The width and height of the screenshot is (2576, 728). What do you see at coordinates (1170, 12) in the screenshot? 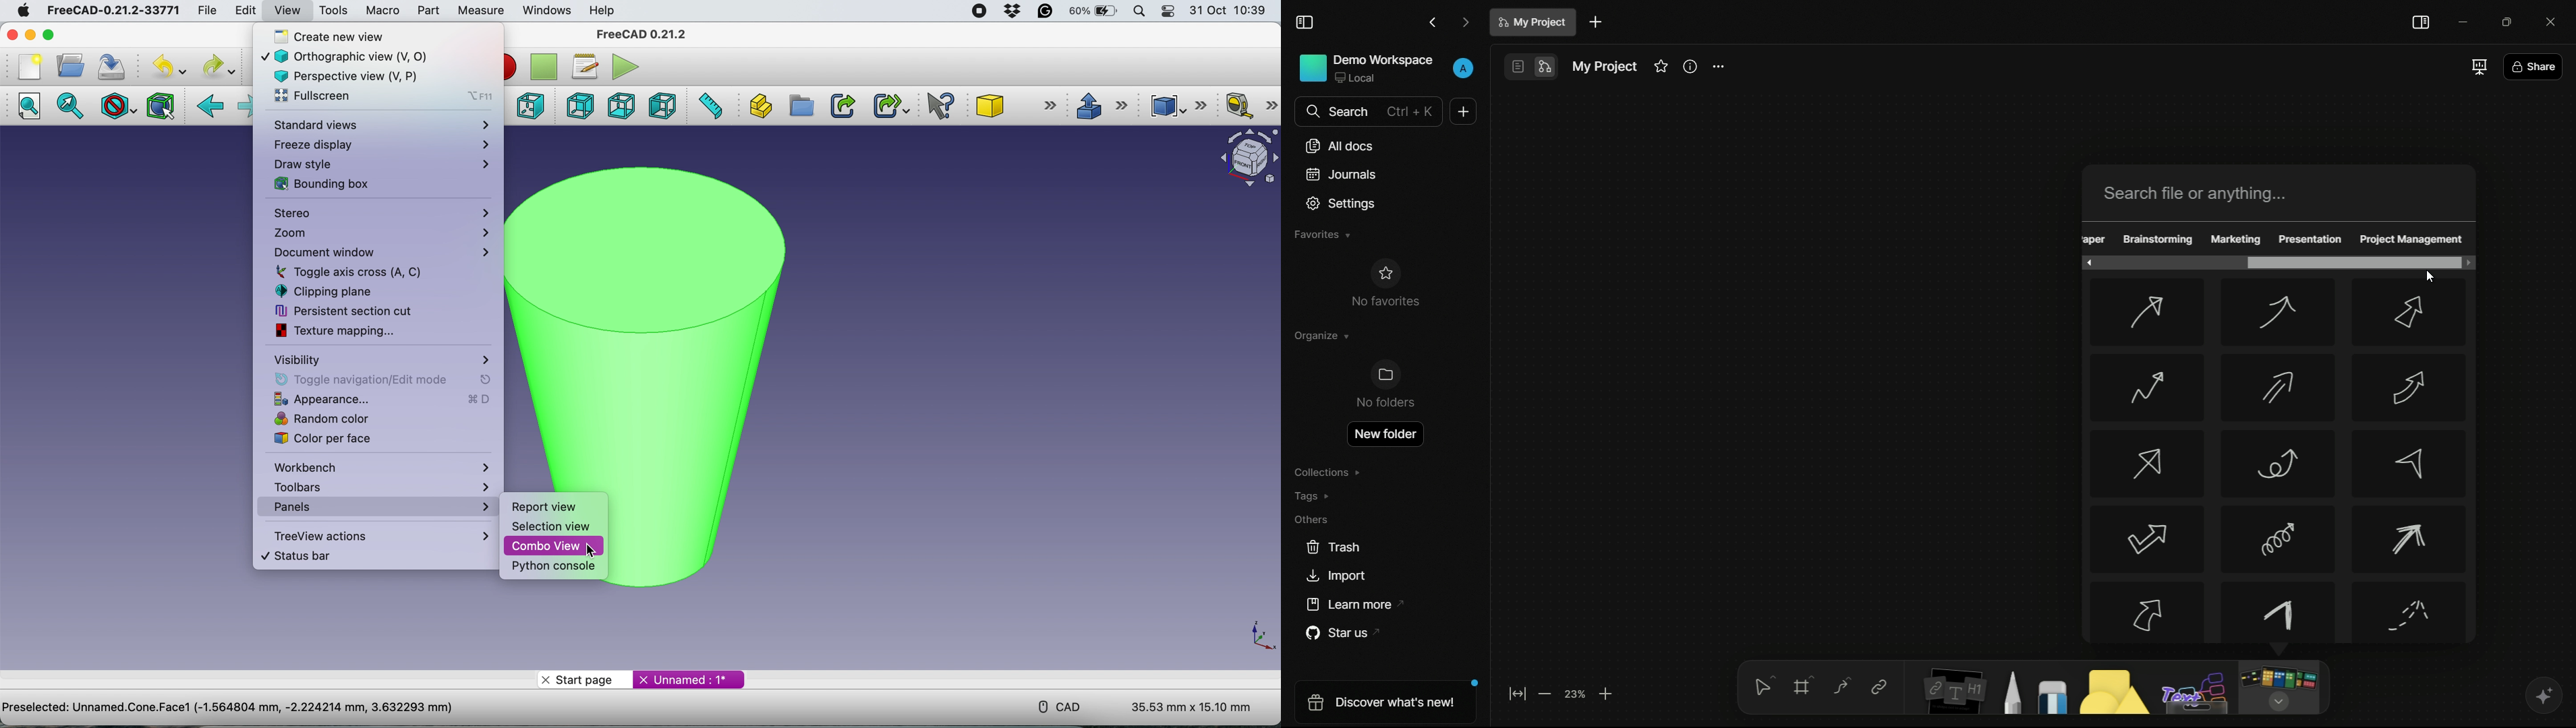
I see `control center` at bounding box center [1170, 12].